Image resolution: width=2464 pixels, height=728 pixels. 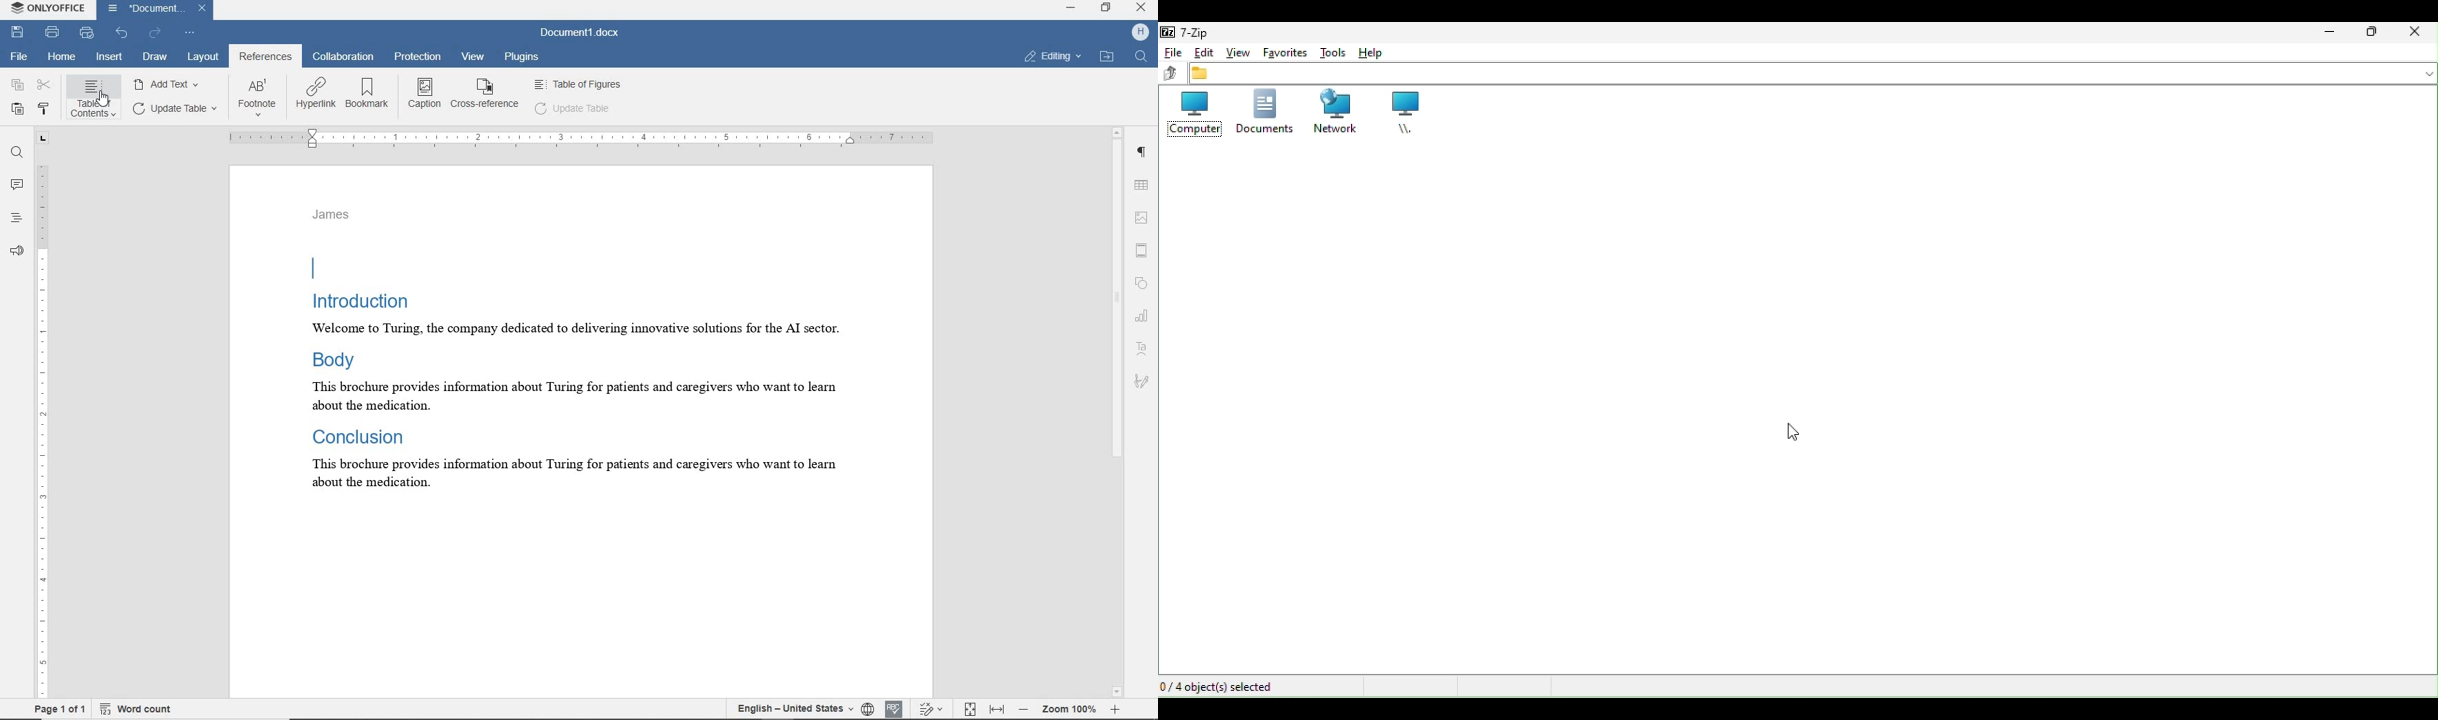 I want to click on fit to page, so click(x=972, y=709).